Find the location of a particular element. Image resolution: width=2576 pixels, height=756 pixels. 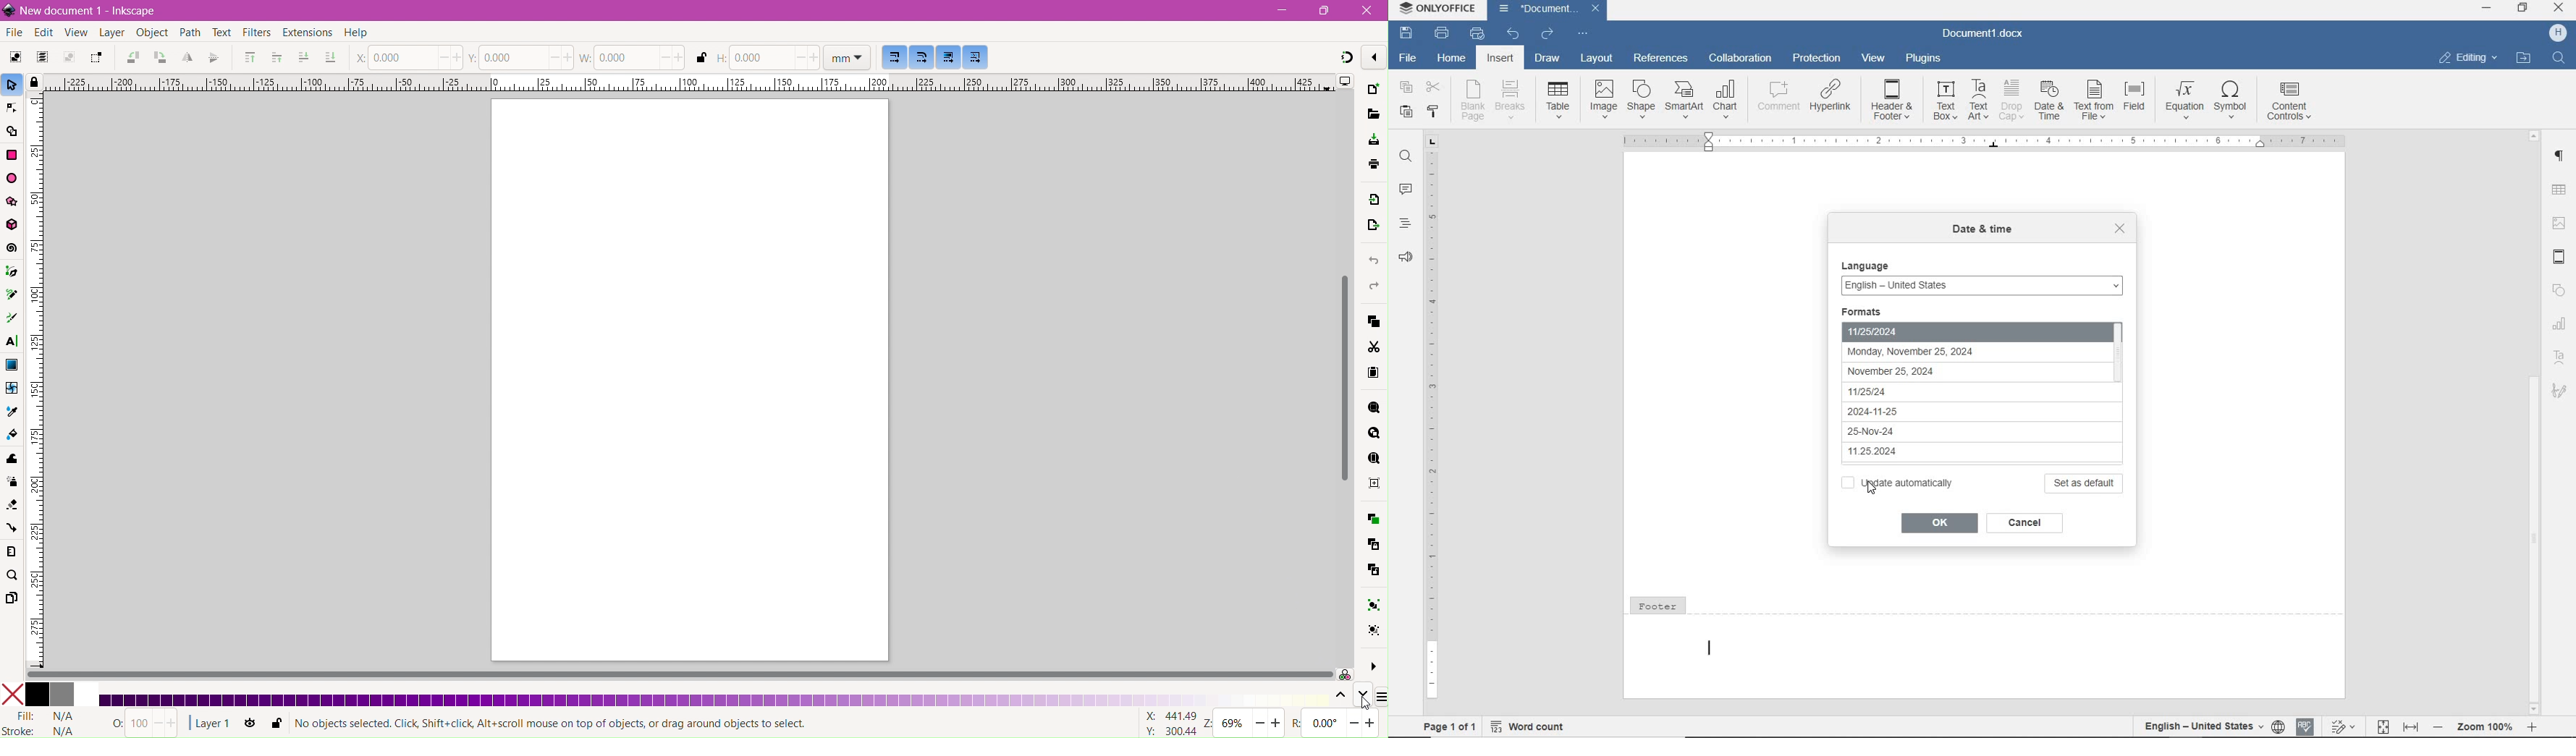

When scaling objects, scale the stroke width by the same proportion is located at coordinates (895, 56).